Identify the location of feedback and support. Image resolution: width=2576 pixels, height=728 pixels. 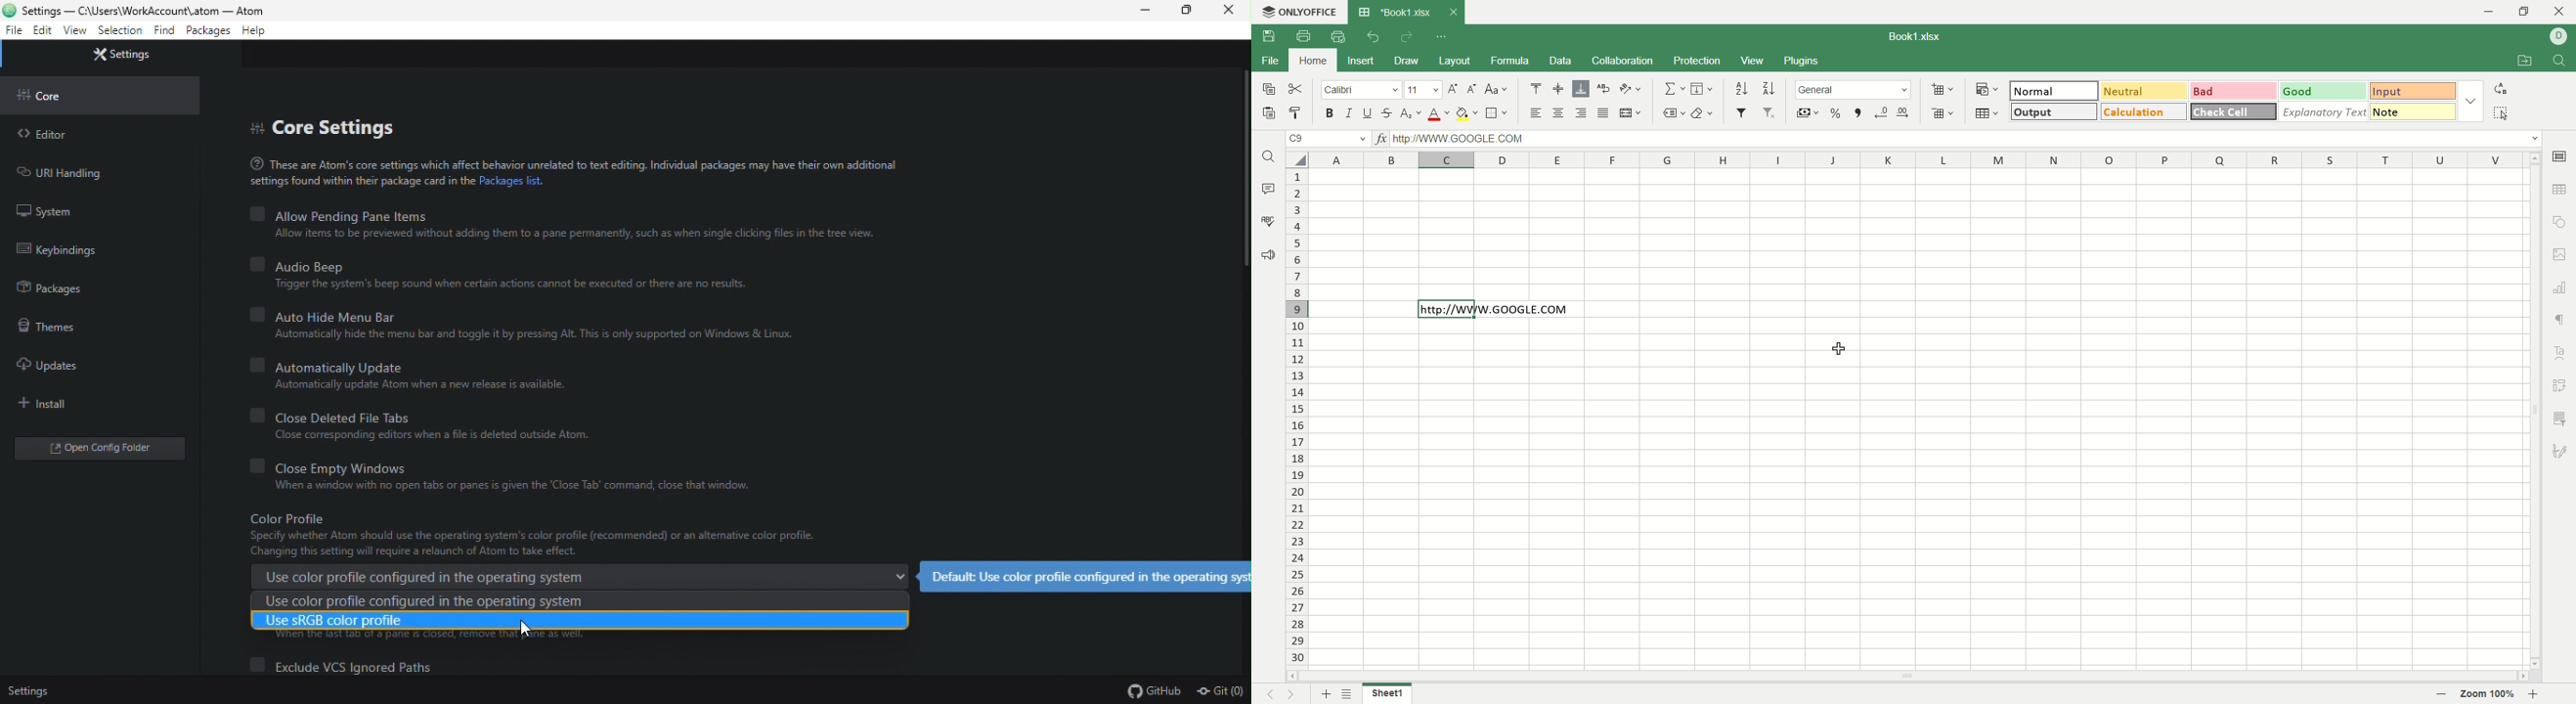
(1267, 254).